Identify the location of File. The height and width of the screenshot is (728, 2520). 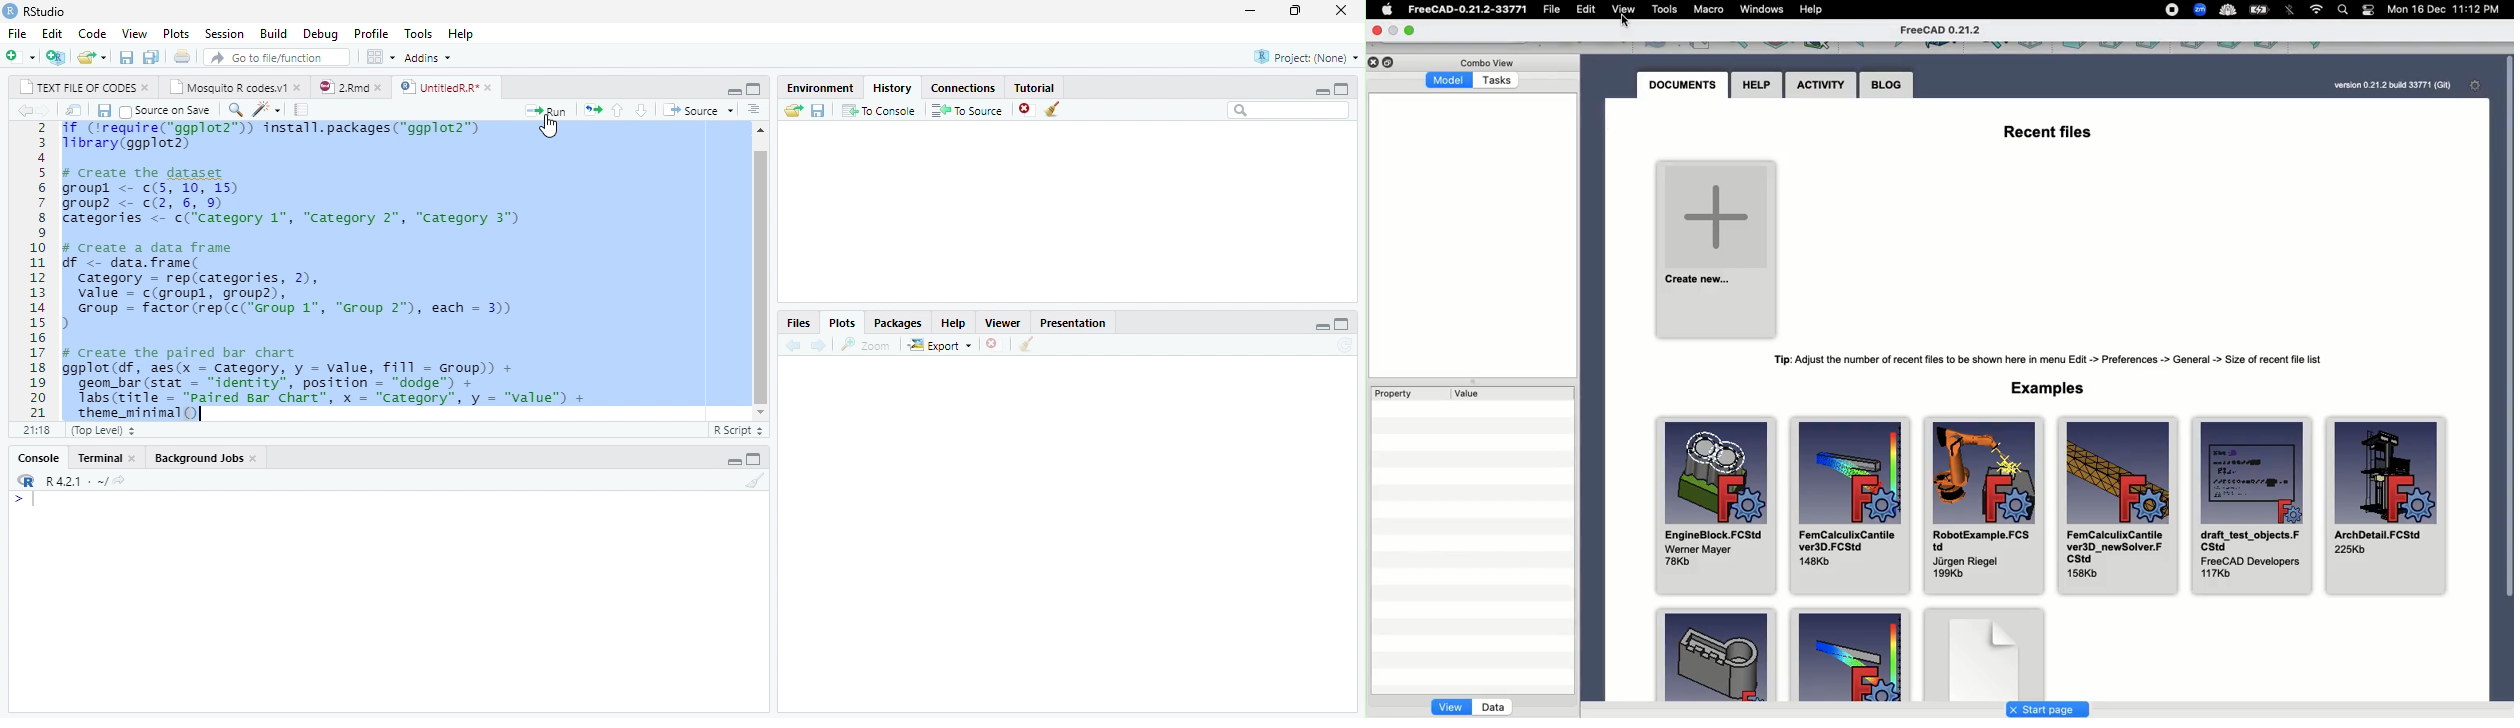
(1555, 10).